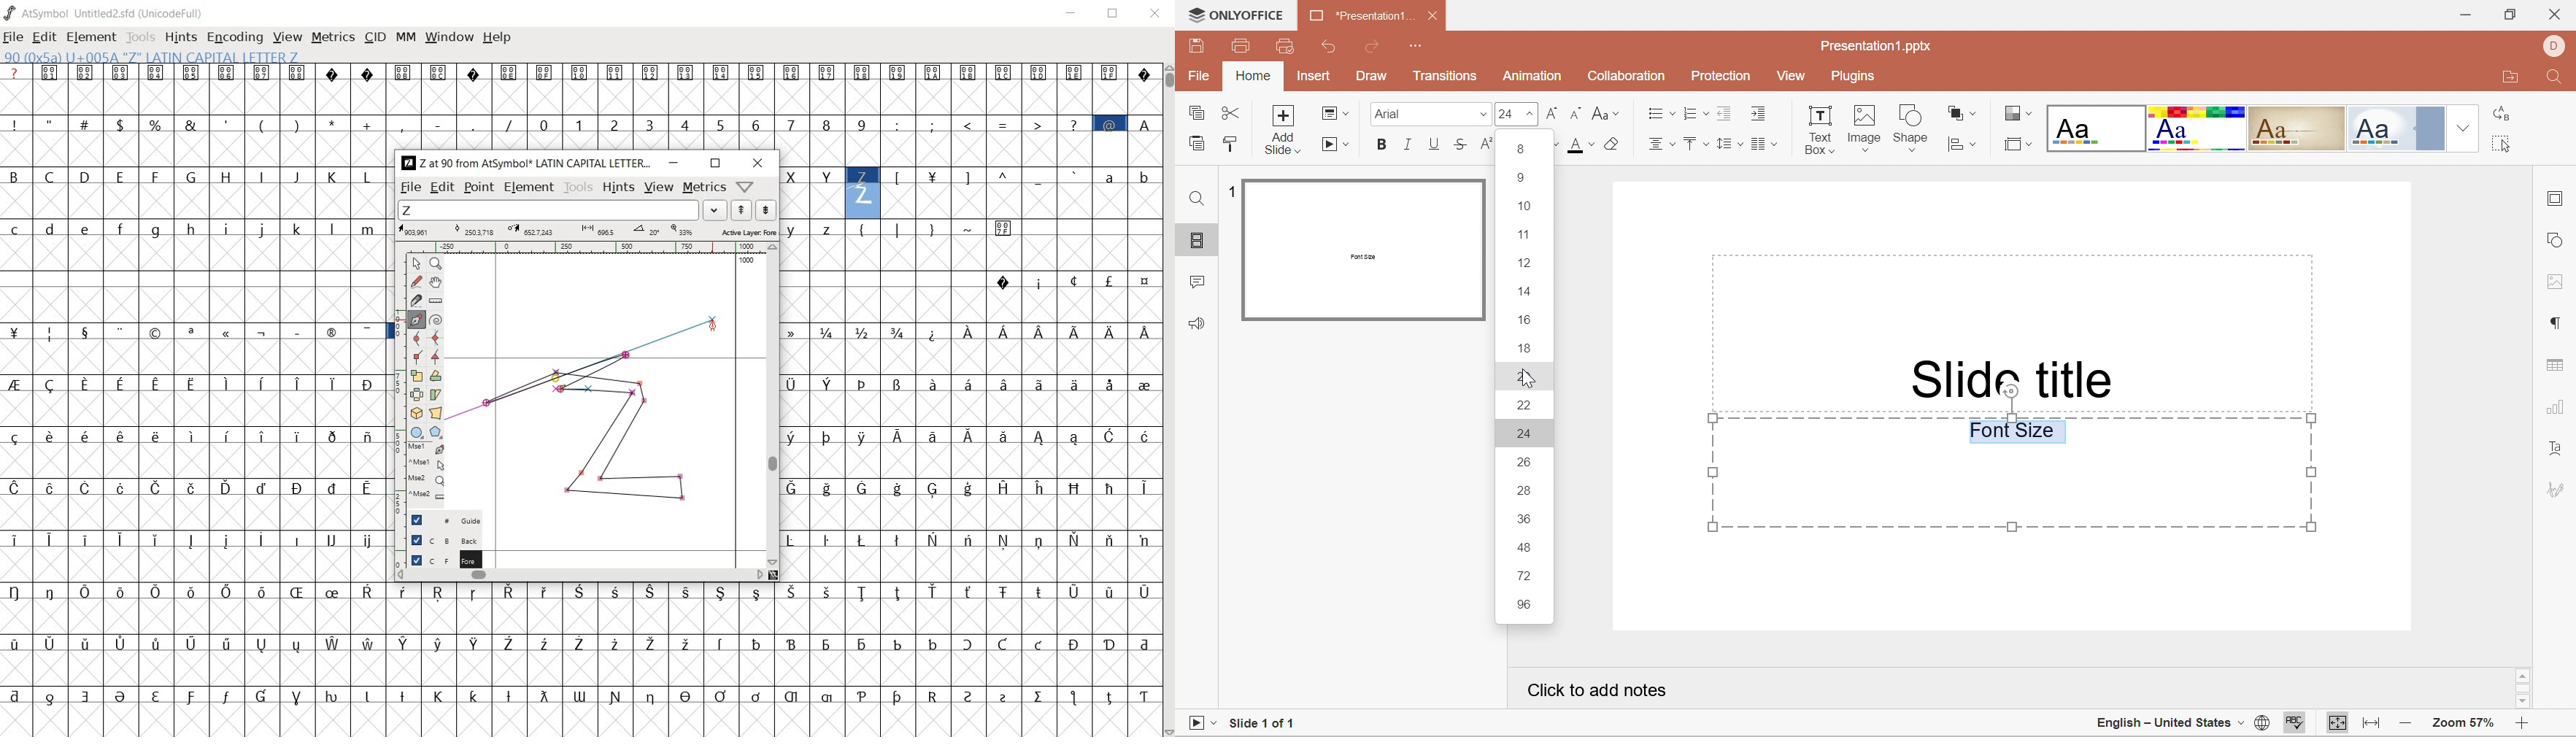  What do you see at coordinates (1335, 112) in the screenshot?
I see `Change slide layout` at bounding box center [1335, 112].